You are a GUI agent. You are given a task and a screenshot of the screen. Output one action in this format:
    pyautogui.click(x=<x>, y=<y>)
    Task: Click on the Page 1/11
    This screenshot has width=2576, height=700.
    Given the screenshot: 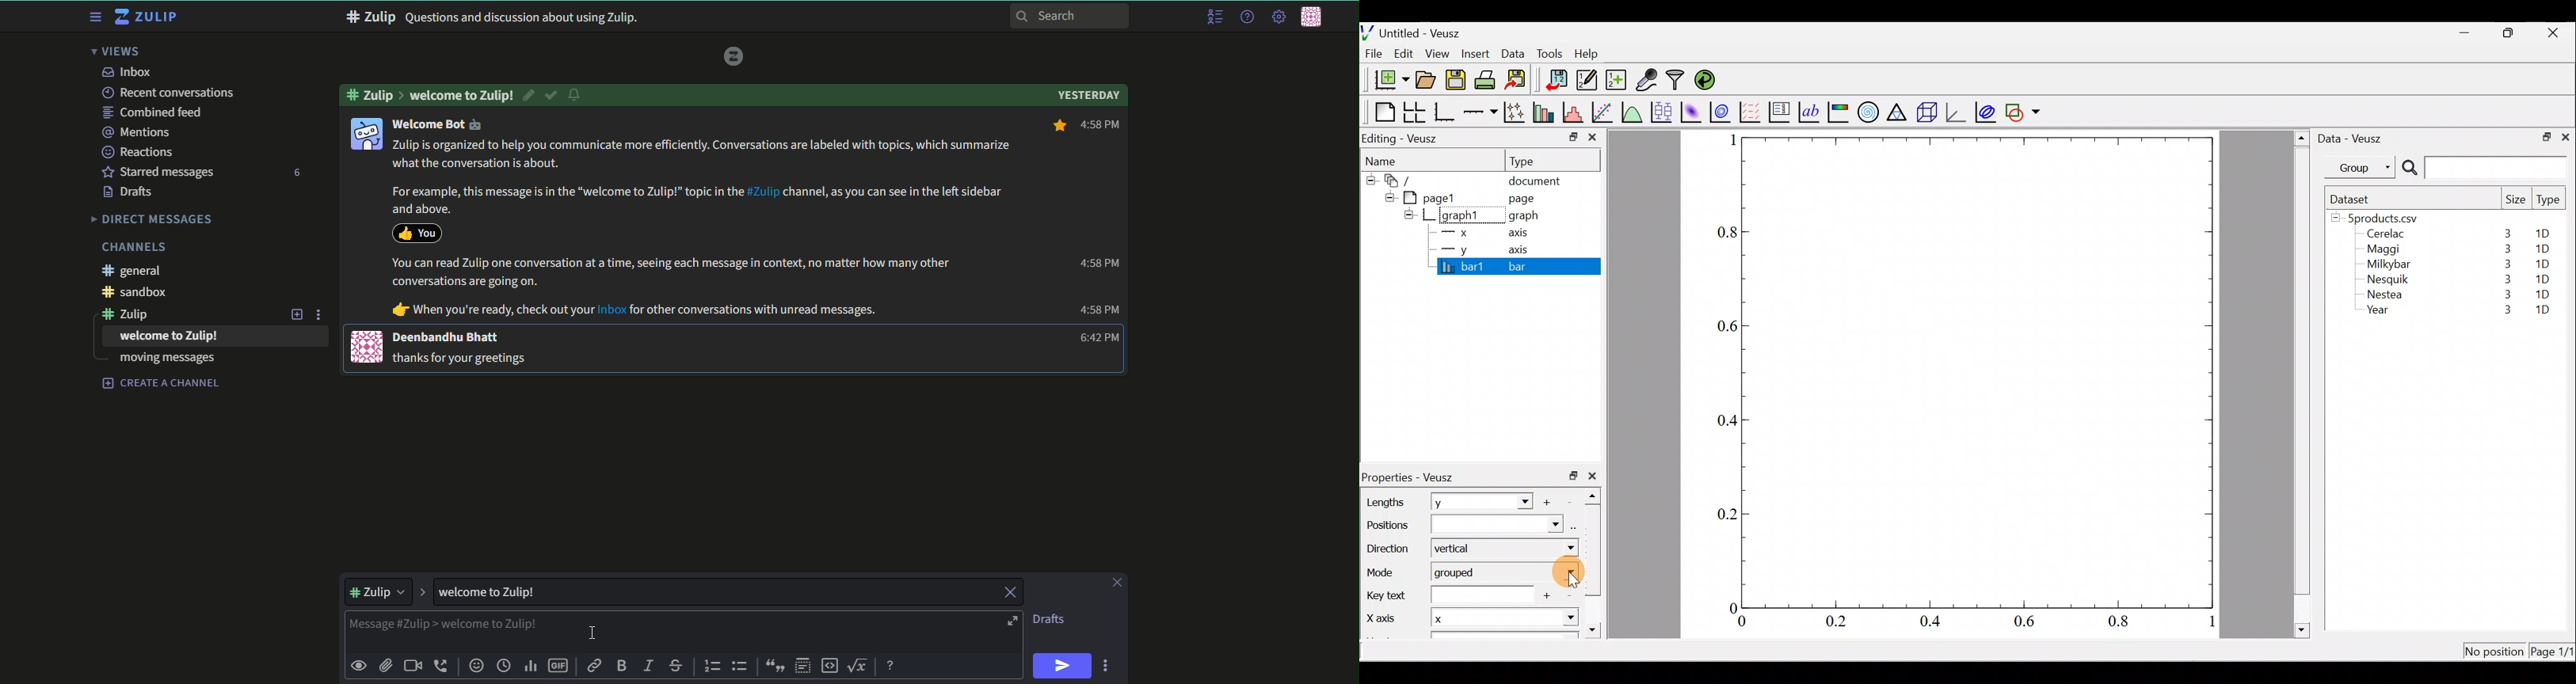 What is the action you would take?
    pyautogui.click(x=2554, y=654)
    